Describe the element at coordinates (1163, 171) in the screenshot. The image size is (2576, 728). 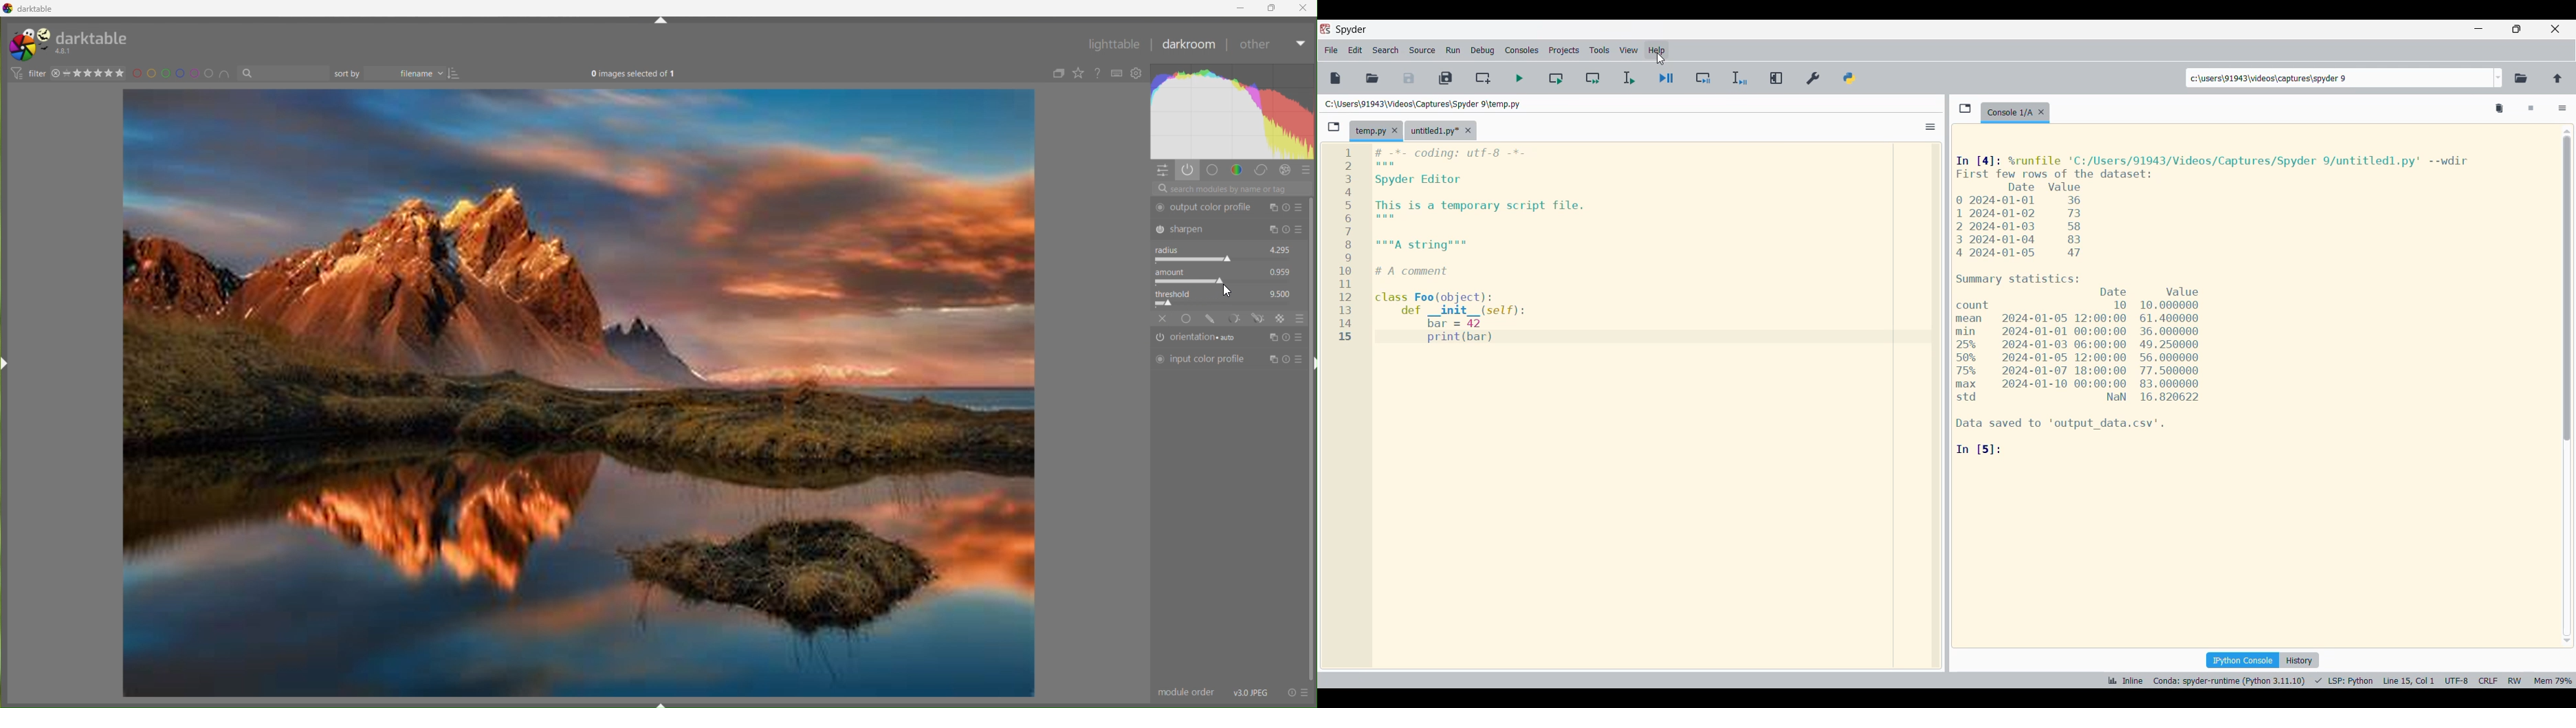
I see `Quick access panel` at that location.